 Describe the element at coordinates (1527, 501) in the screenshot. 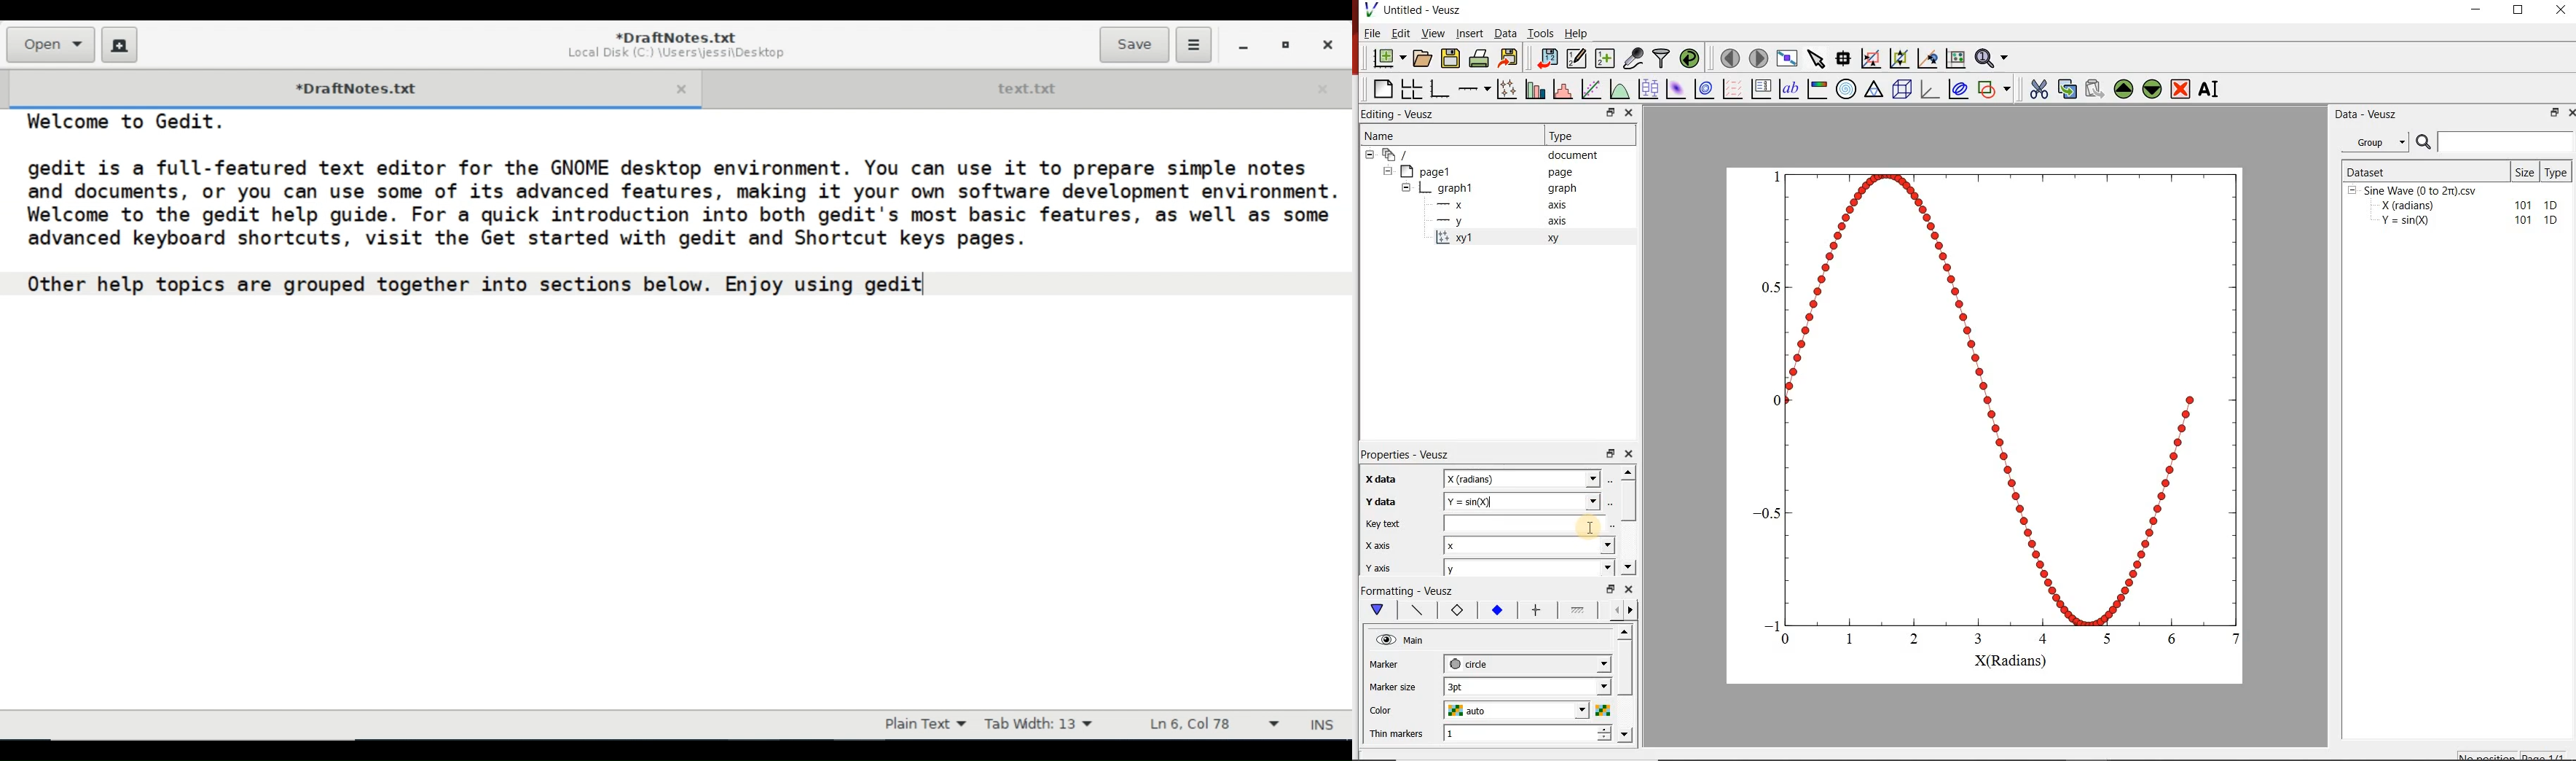

I see `textbox` at that location.